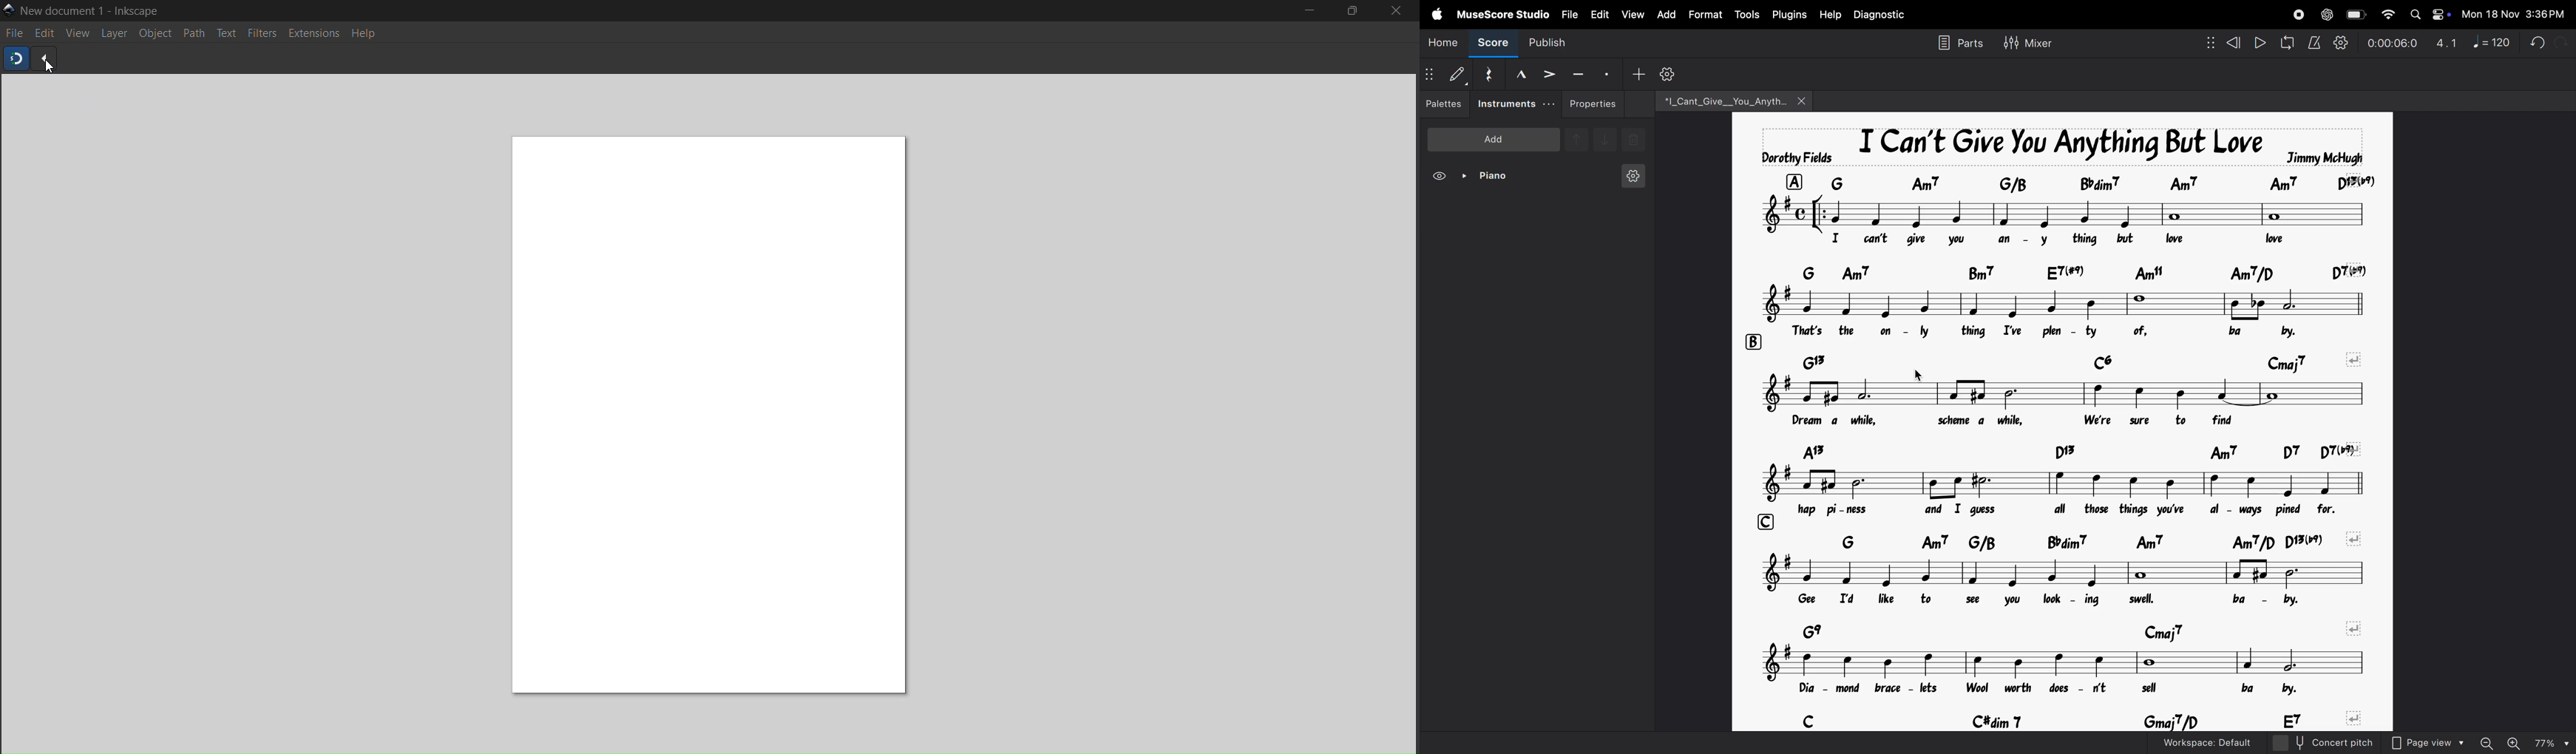 Image resolution: width=2576 pixels, height=756 pixels. I want to click on musescore studio, so click(1500, 13).